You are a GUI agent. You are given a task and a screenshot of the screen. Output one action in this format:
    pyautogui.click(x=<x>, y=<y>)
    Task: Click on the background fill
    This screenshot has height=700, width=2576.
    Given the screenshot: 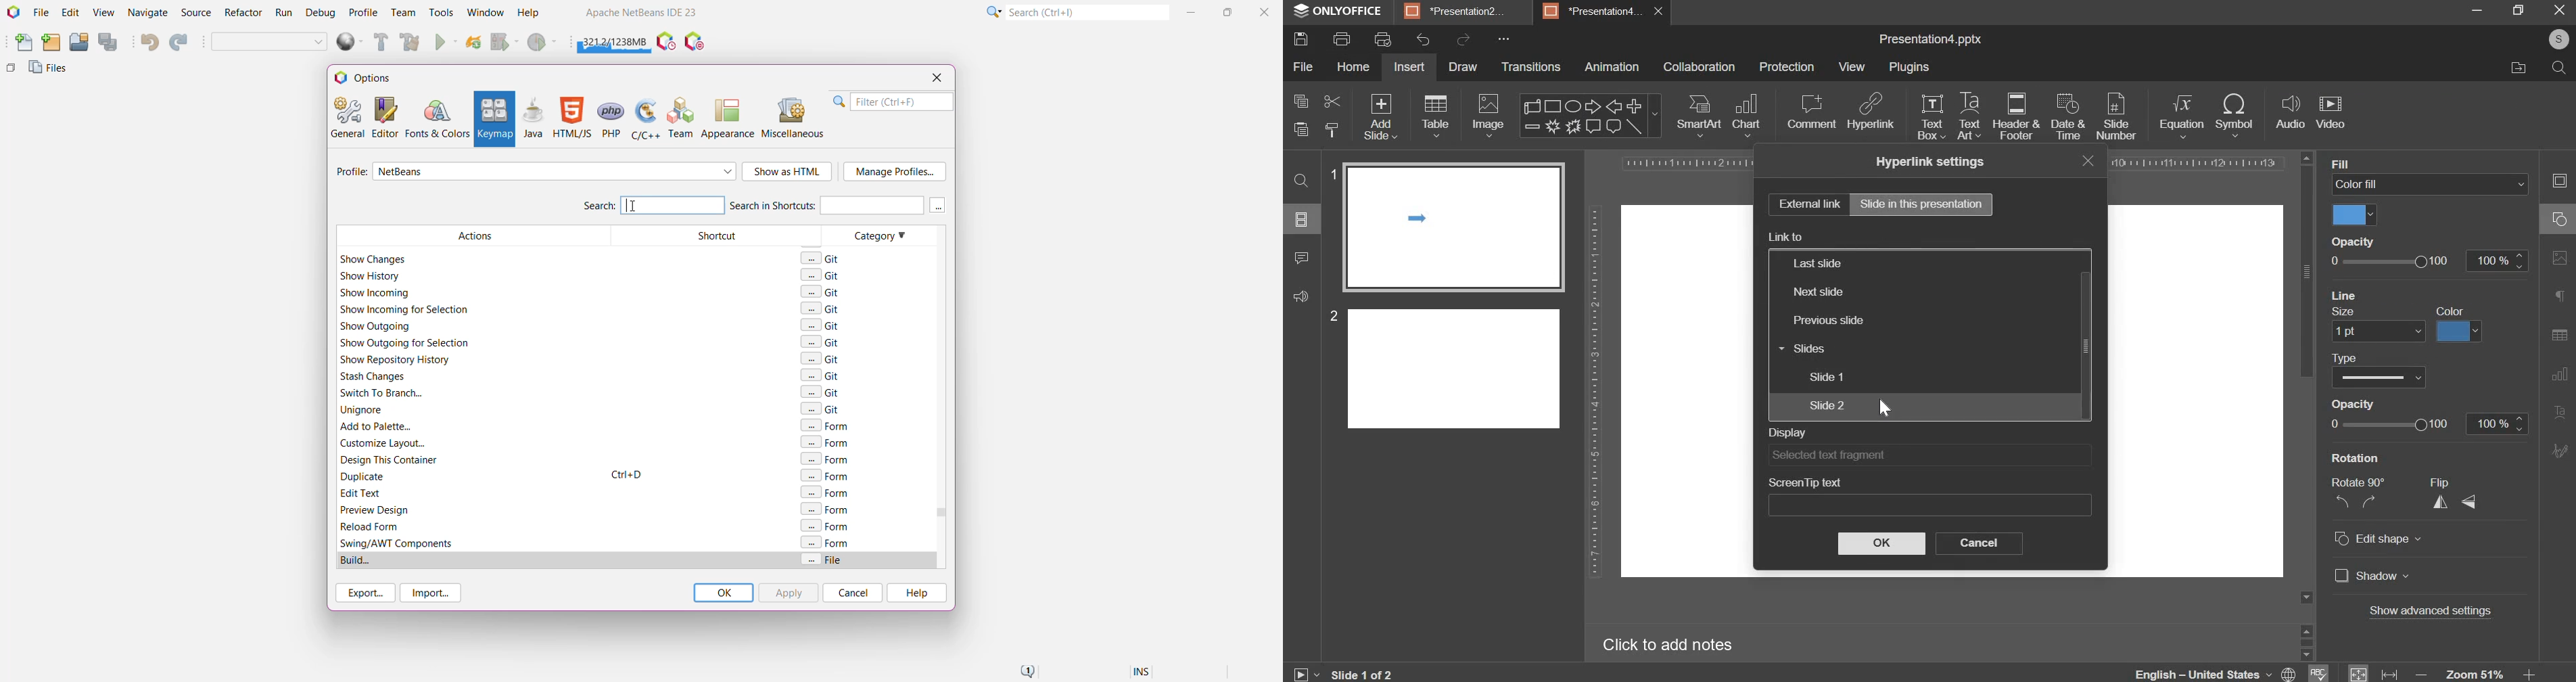 What is the action you would take?
    pyautogui.click(x=2431, y=183)
    